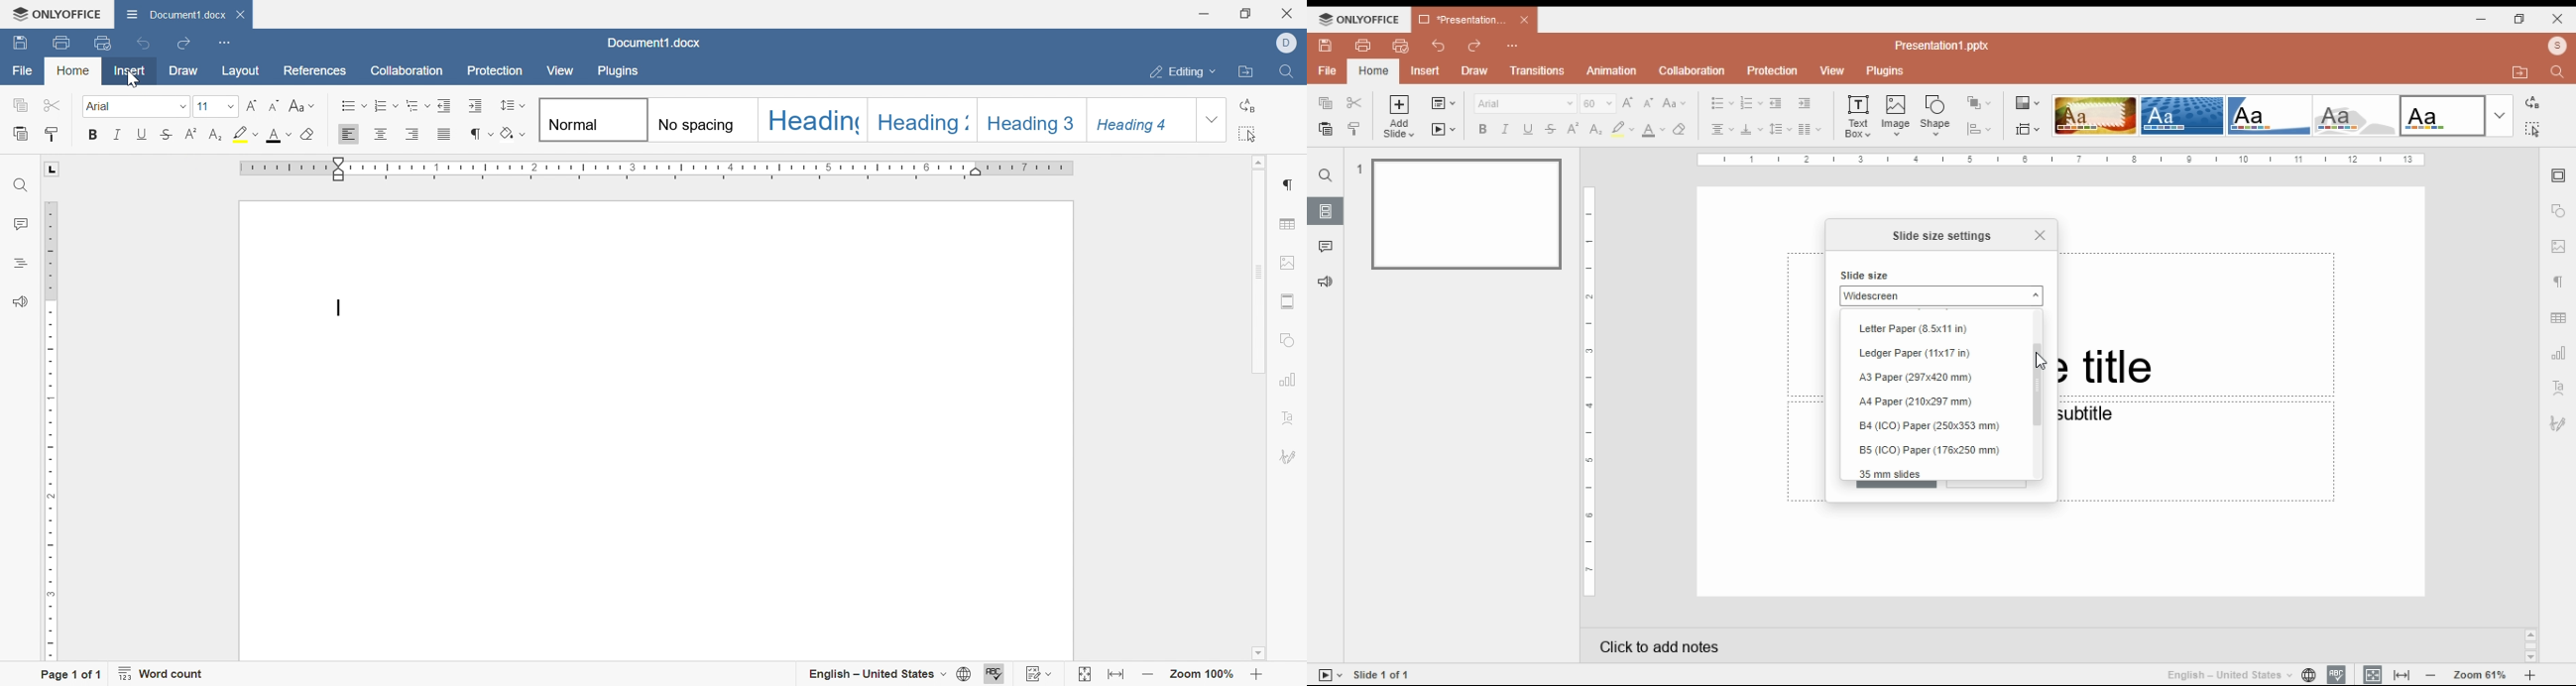 Image resolution: width=2576 pixels, height=700 pixels. Describe the element at coordinates (18, 42) in the screenshot. I see `Save` at that location.